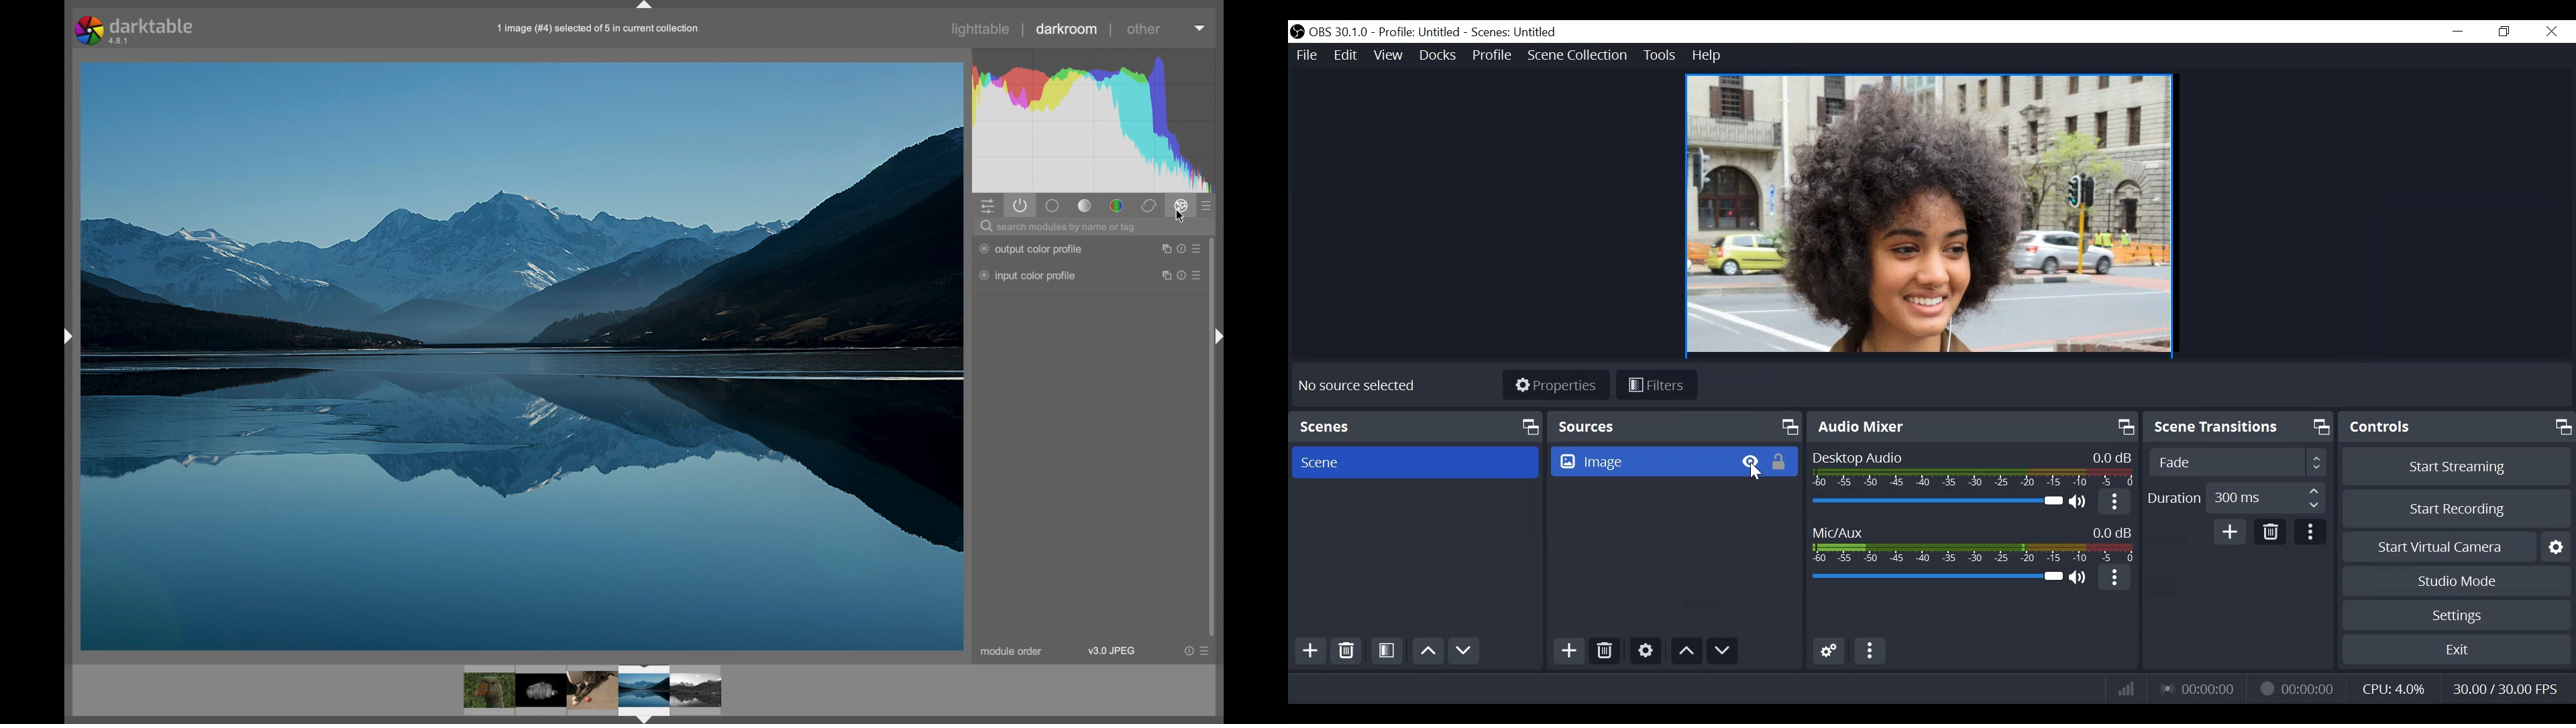 The width and height of the screenshot is (2576, 728). Describe the element at coordinates (2079, 499) in the screenshot. I see `(un)mute` at that location.